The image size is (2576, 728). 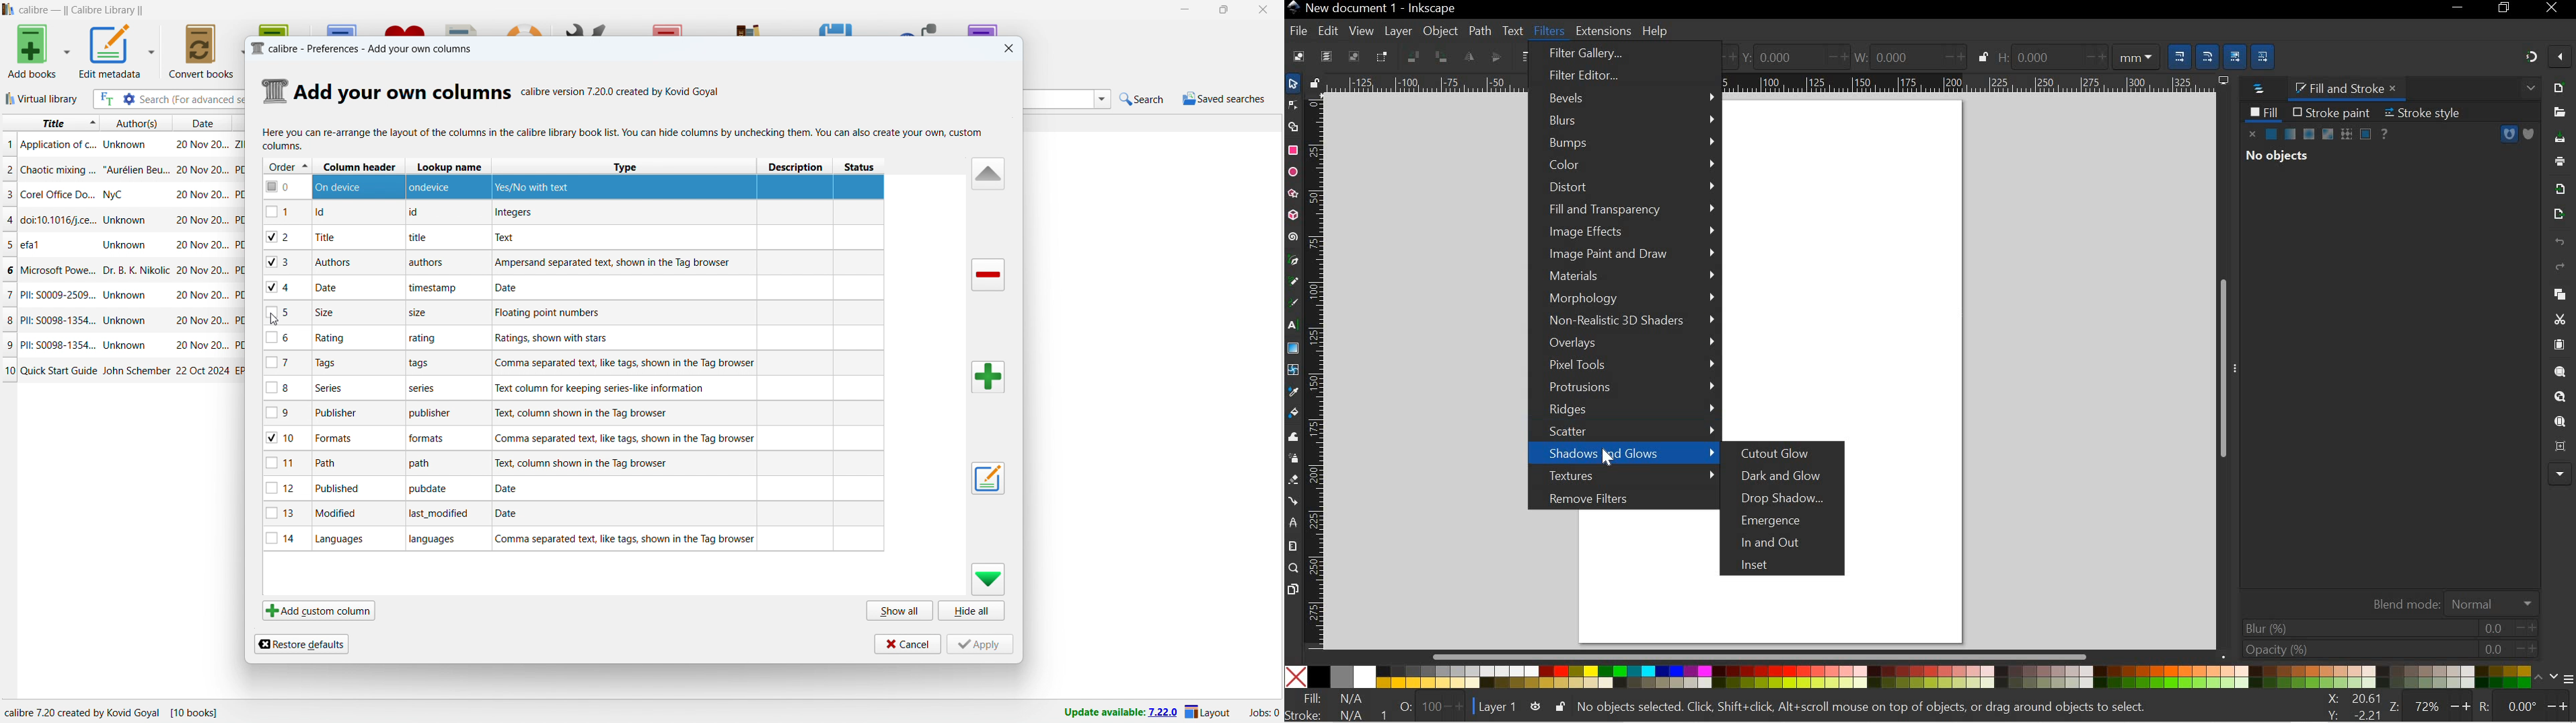 I want to click on 1, so click(x=286, y=212).